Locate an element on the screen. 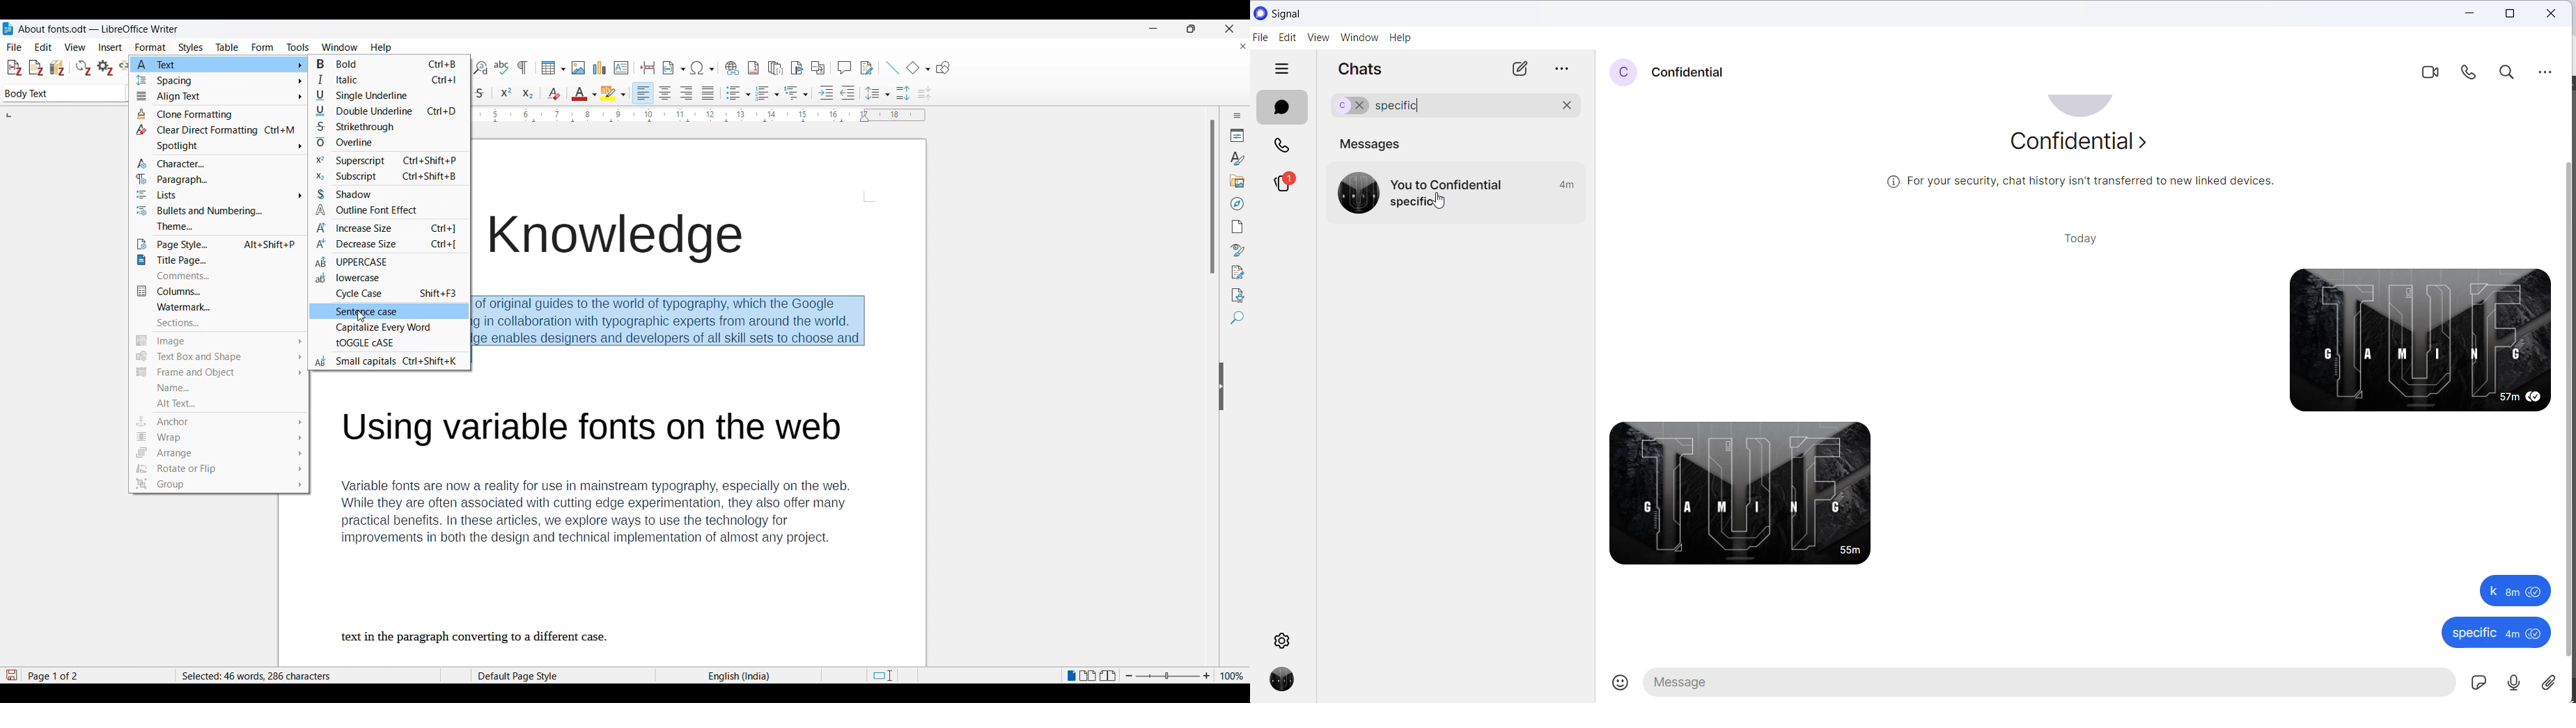 The image size is (2576, 728). Single underline is located at coordinates (387, 96).